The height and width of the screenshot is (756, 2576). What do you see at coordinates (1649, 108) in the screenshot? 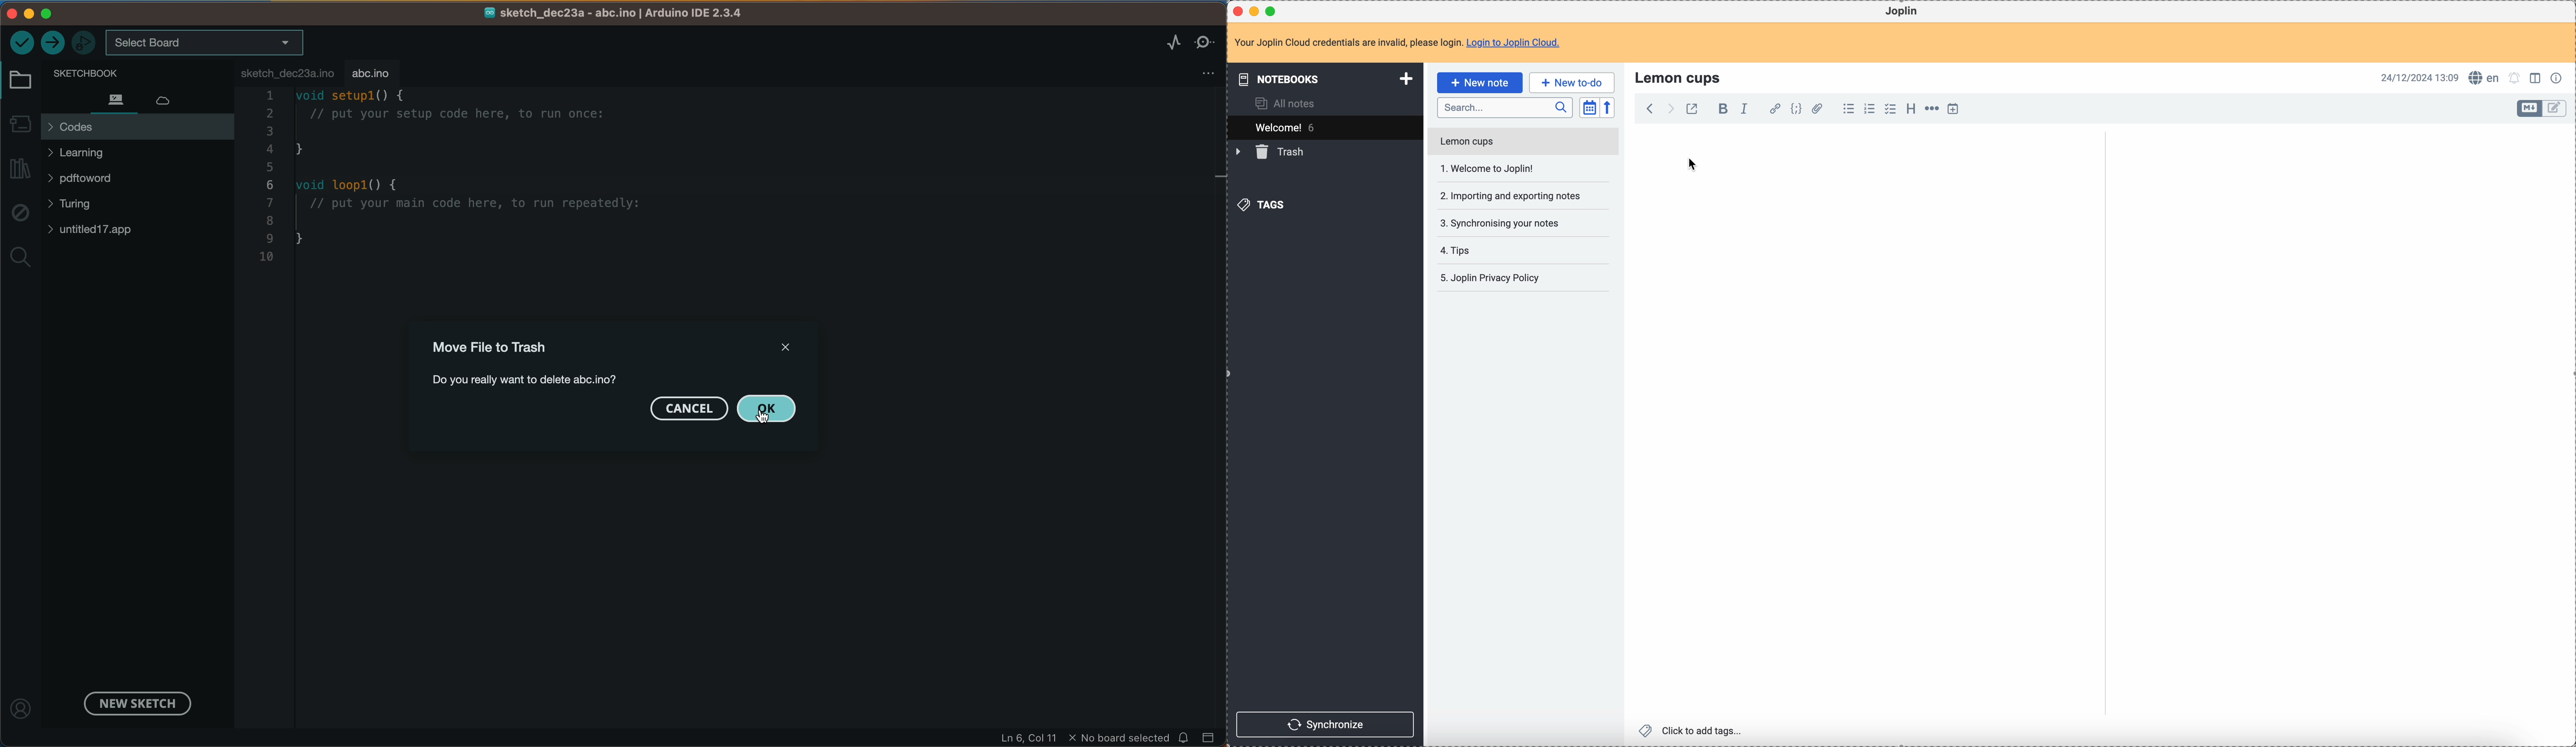
I see `back` at bounding box center [1649, 108].